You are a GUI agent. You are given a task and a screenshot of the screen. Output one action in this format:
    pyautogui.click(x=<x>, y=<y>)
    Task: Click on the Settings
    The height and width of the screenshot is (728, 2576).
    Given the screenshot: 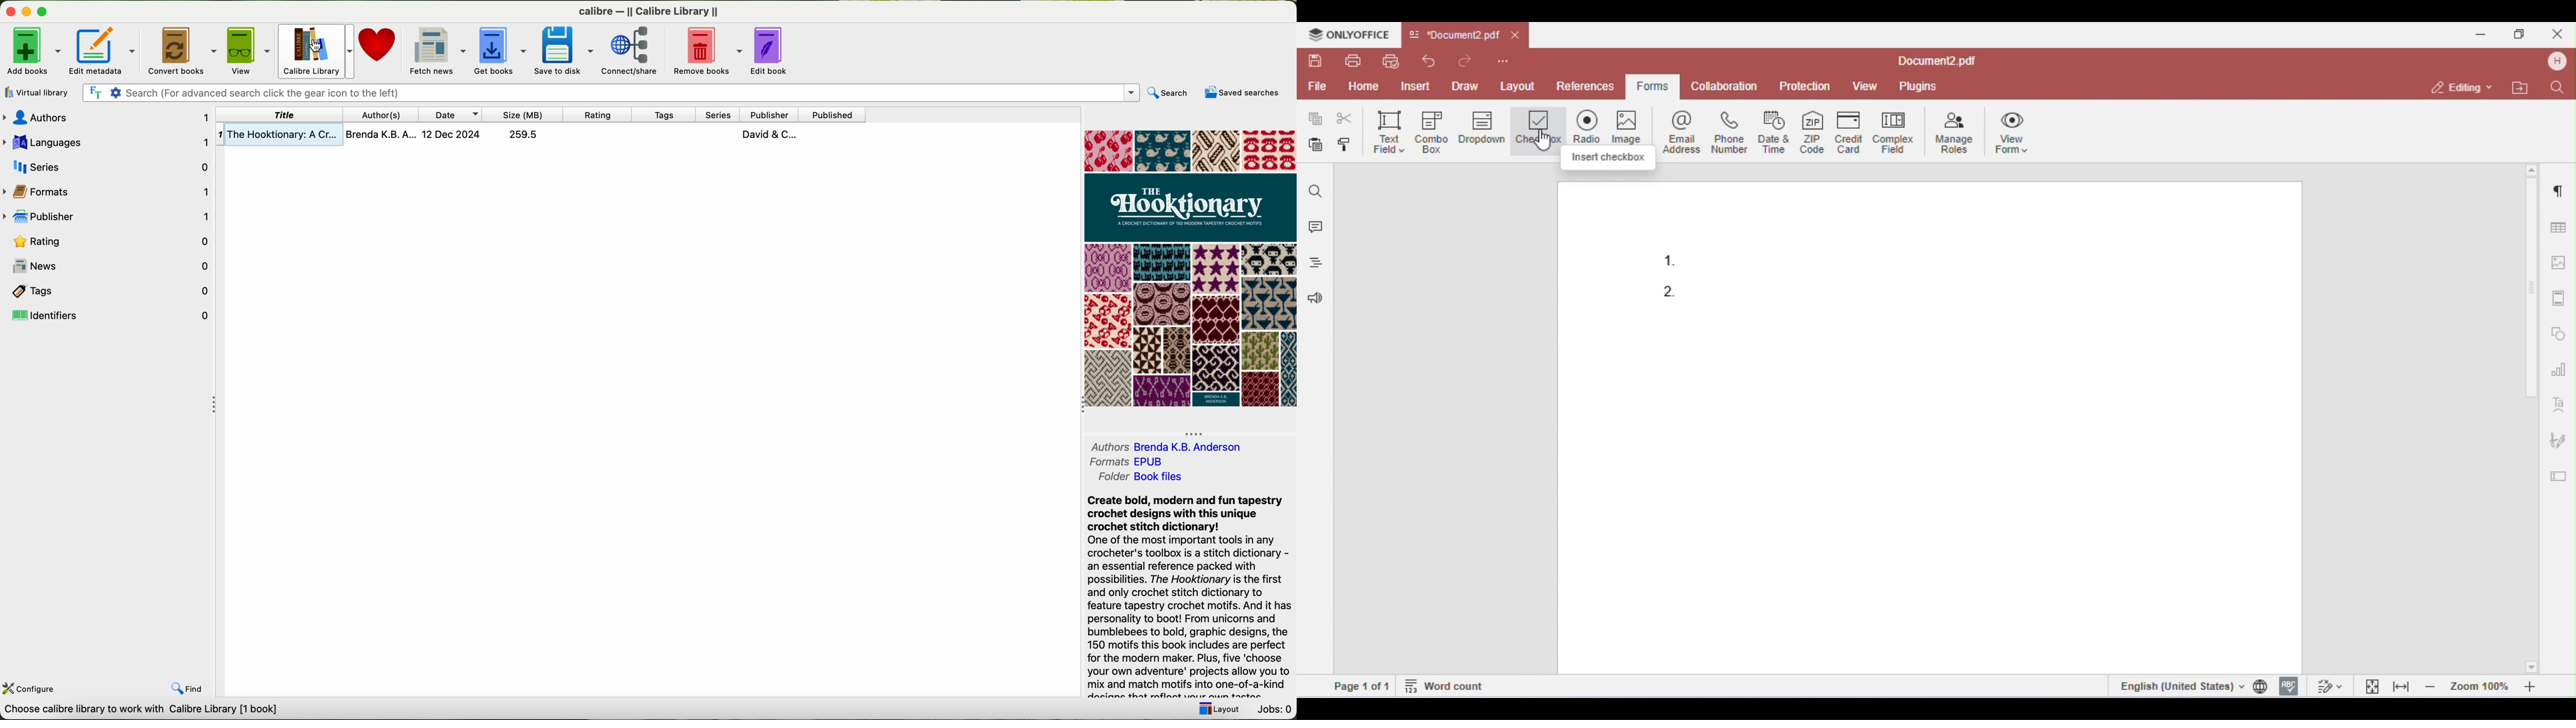 What is the action you would take?
    pyautogui.click(x=117, y=92)
    